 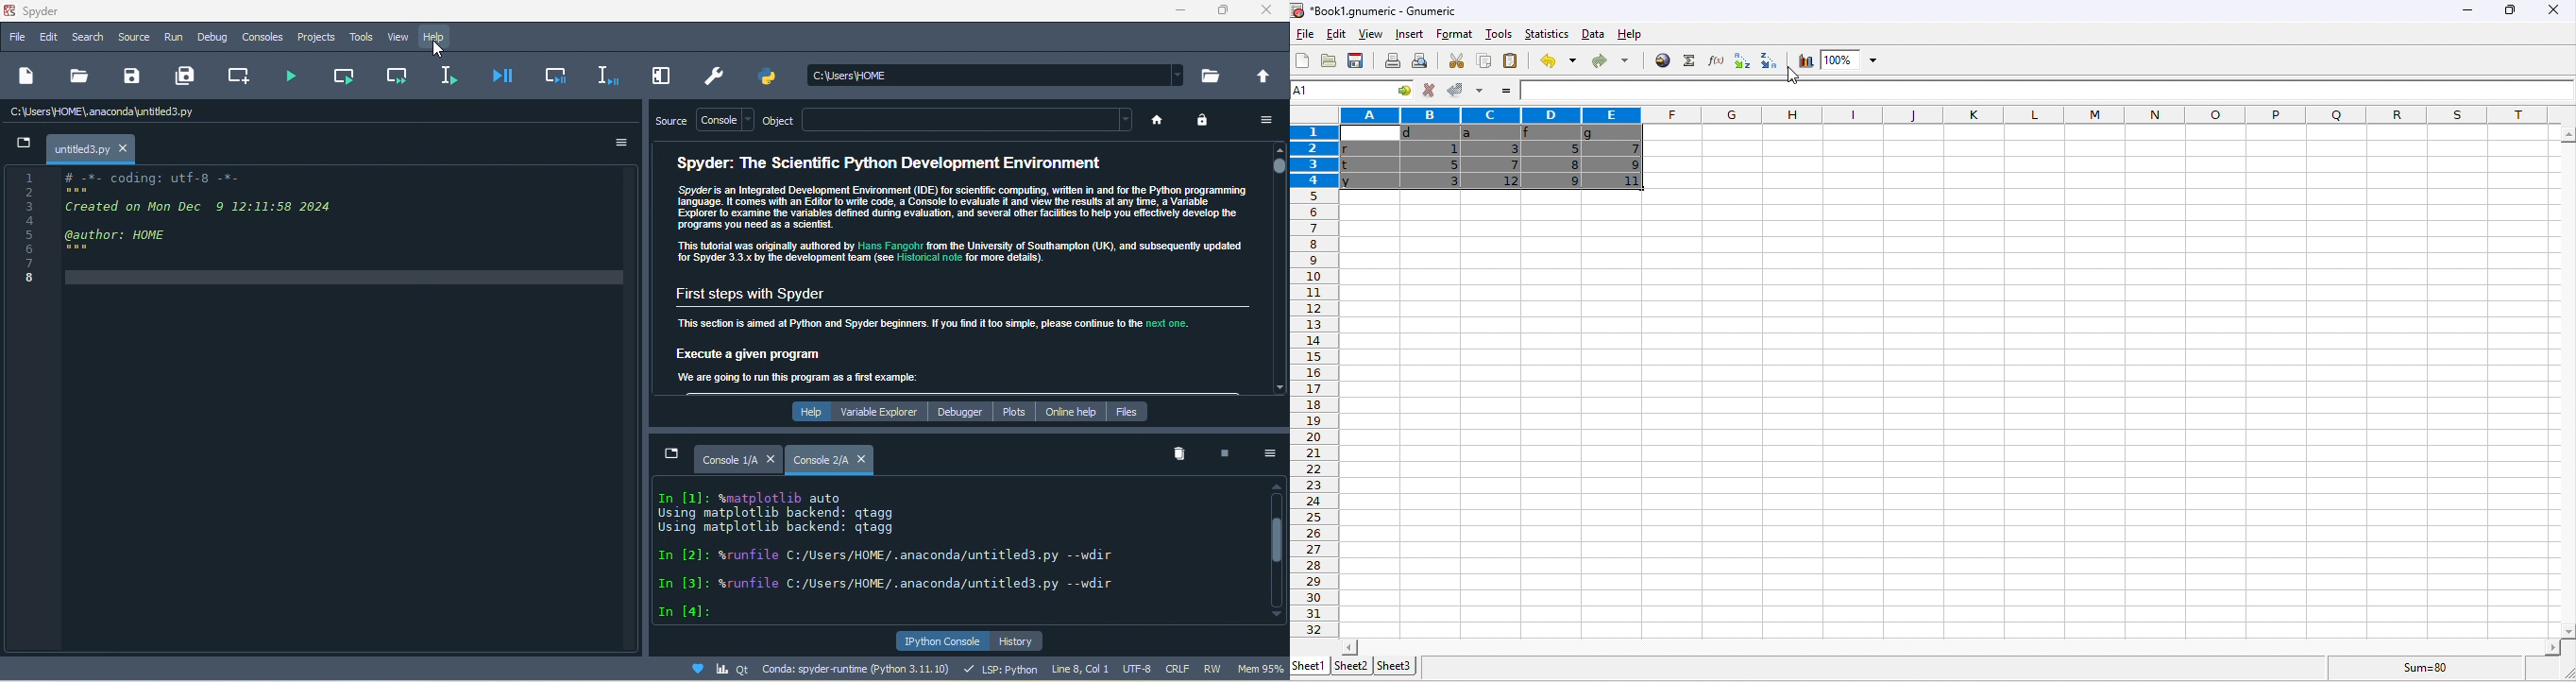 I want to click on pythonpath manager, so click(x=771, y=78).